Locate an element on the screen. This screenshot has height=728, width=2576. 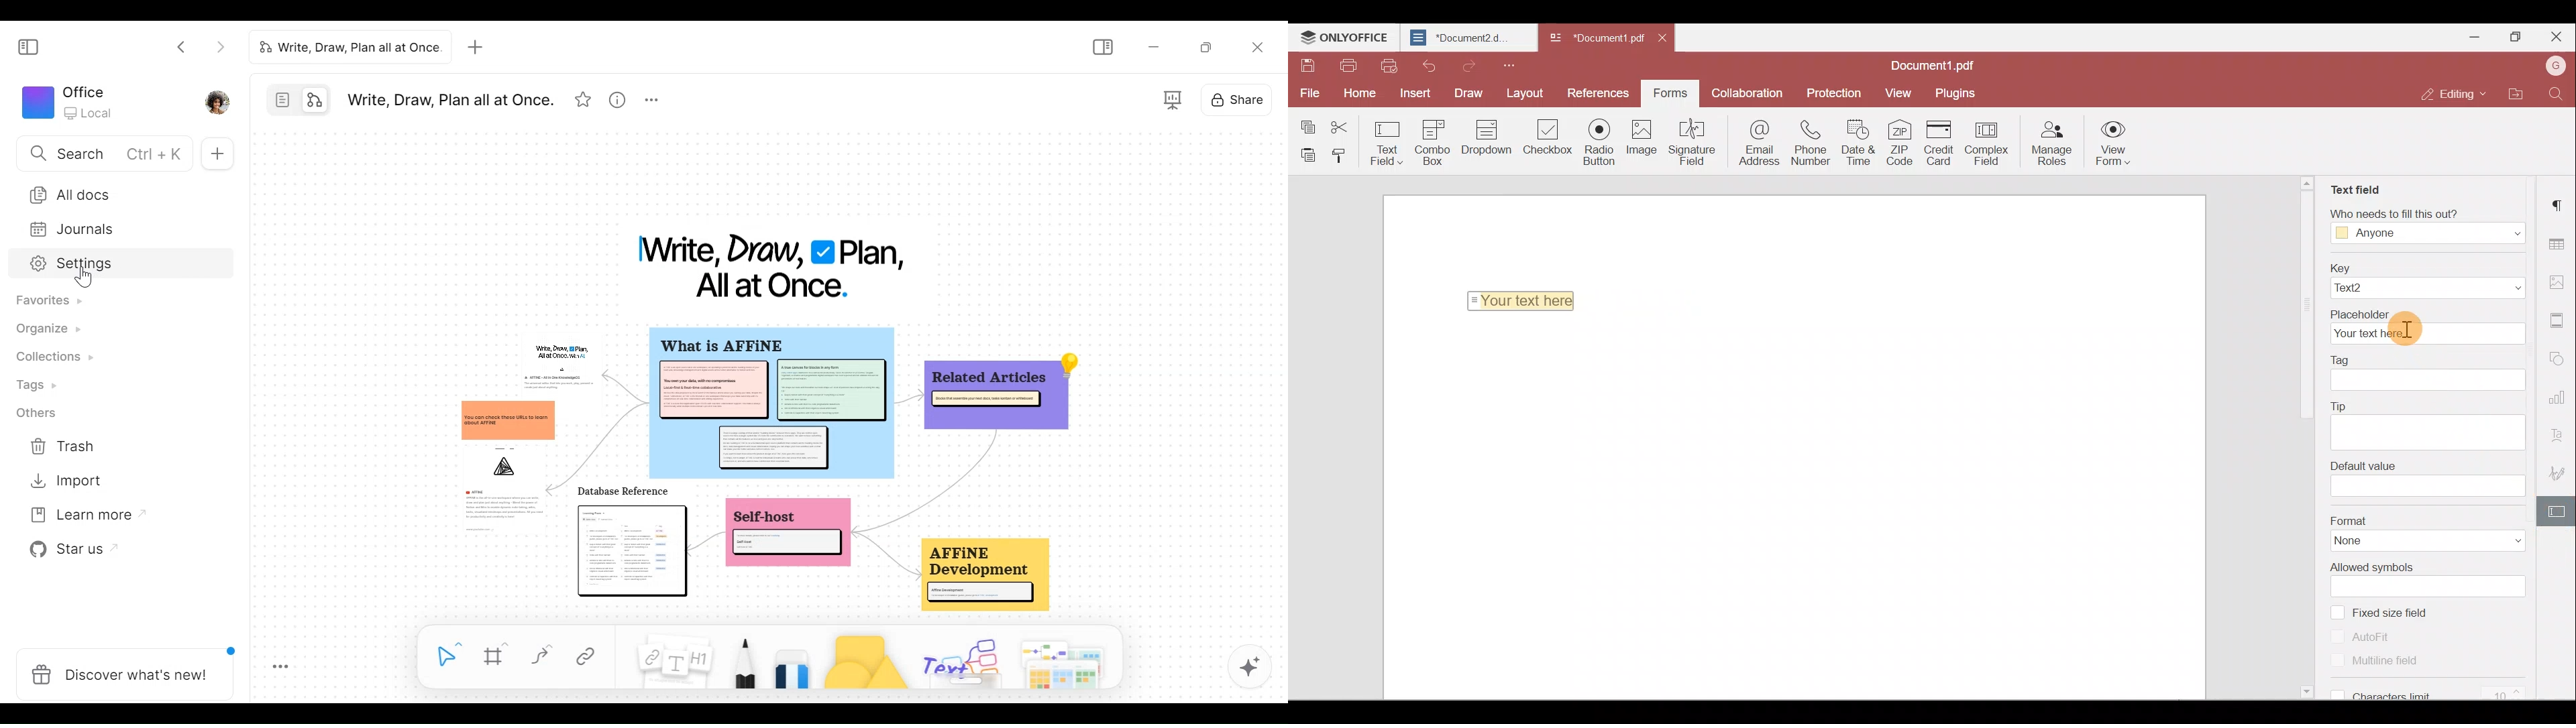
Fixed size field is located at coordinates (2404, 612).